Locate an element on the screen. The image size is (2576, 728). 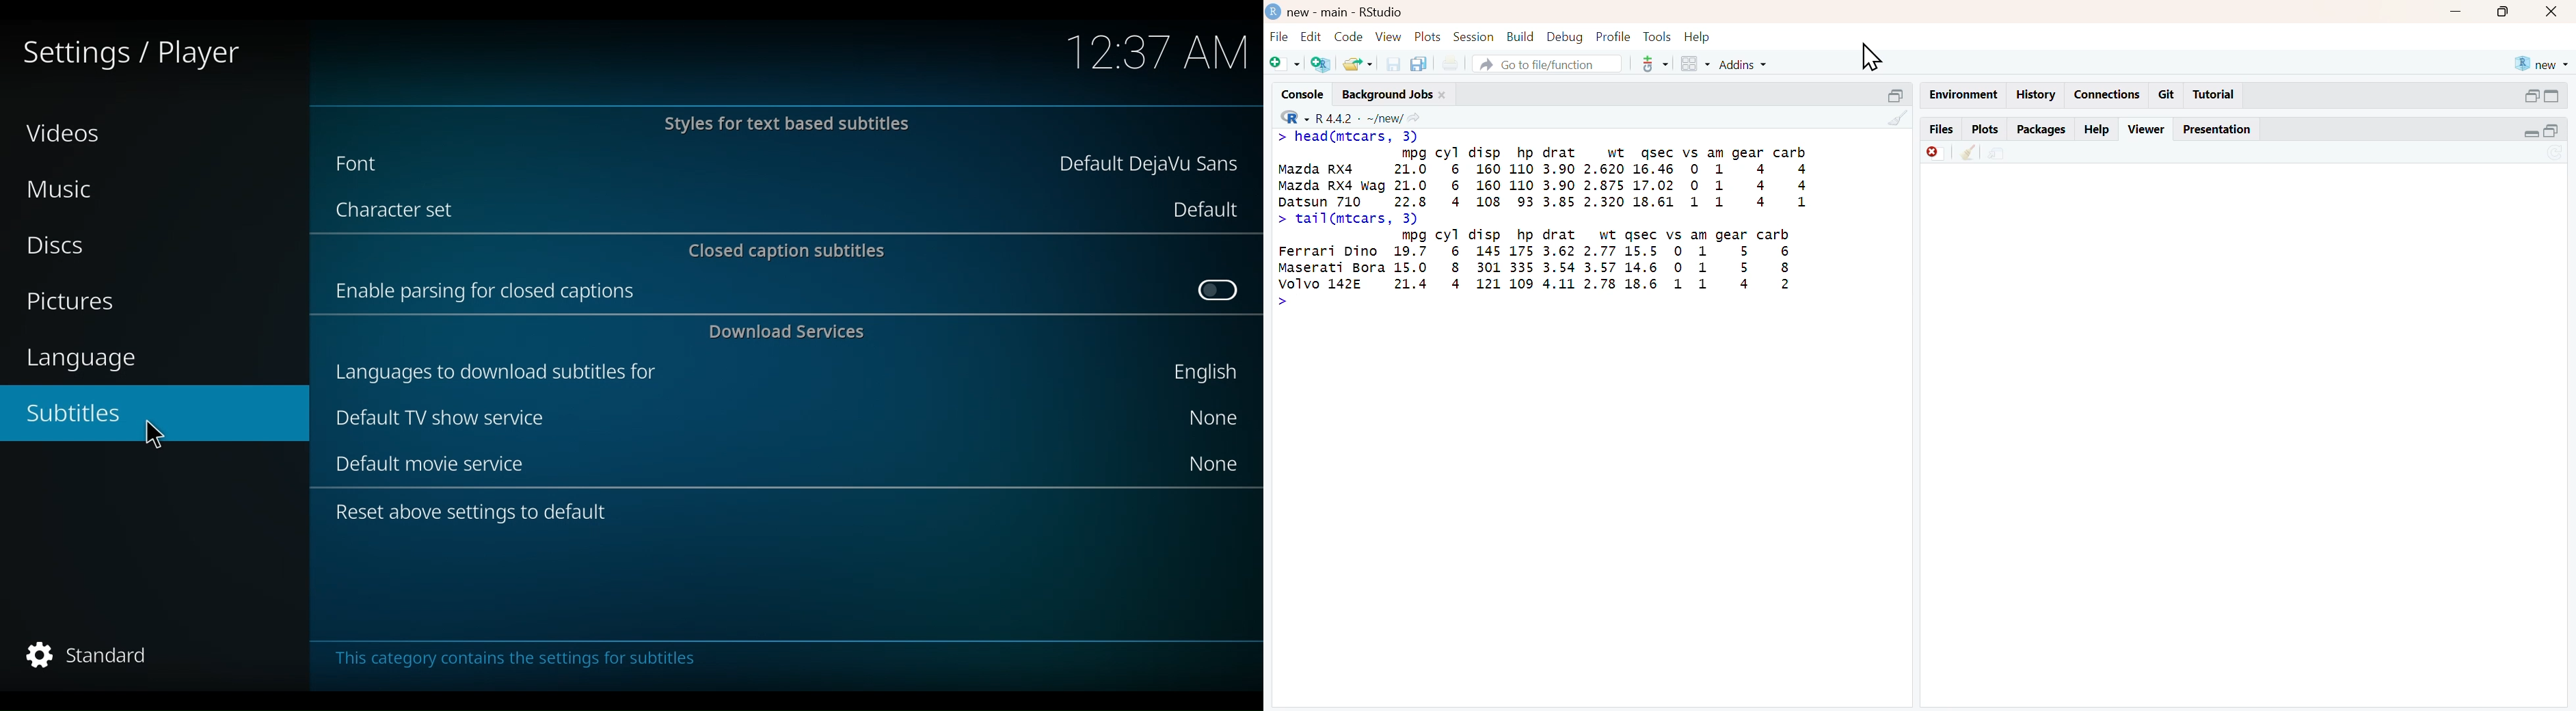
Background Jobs is located at coordinates (1406, 92).